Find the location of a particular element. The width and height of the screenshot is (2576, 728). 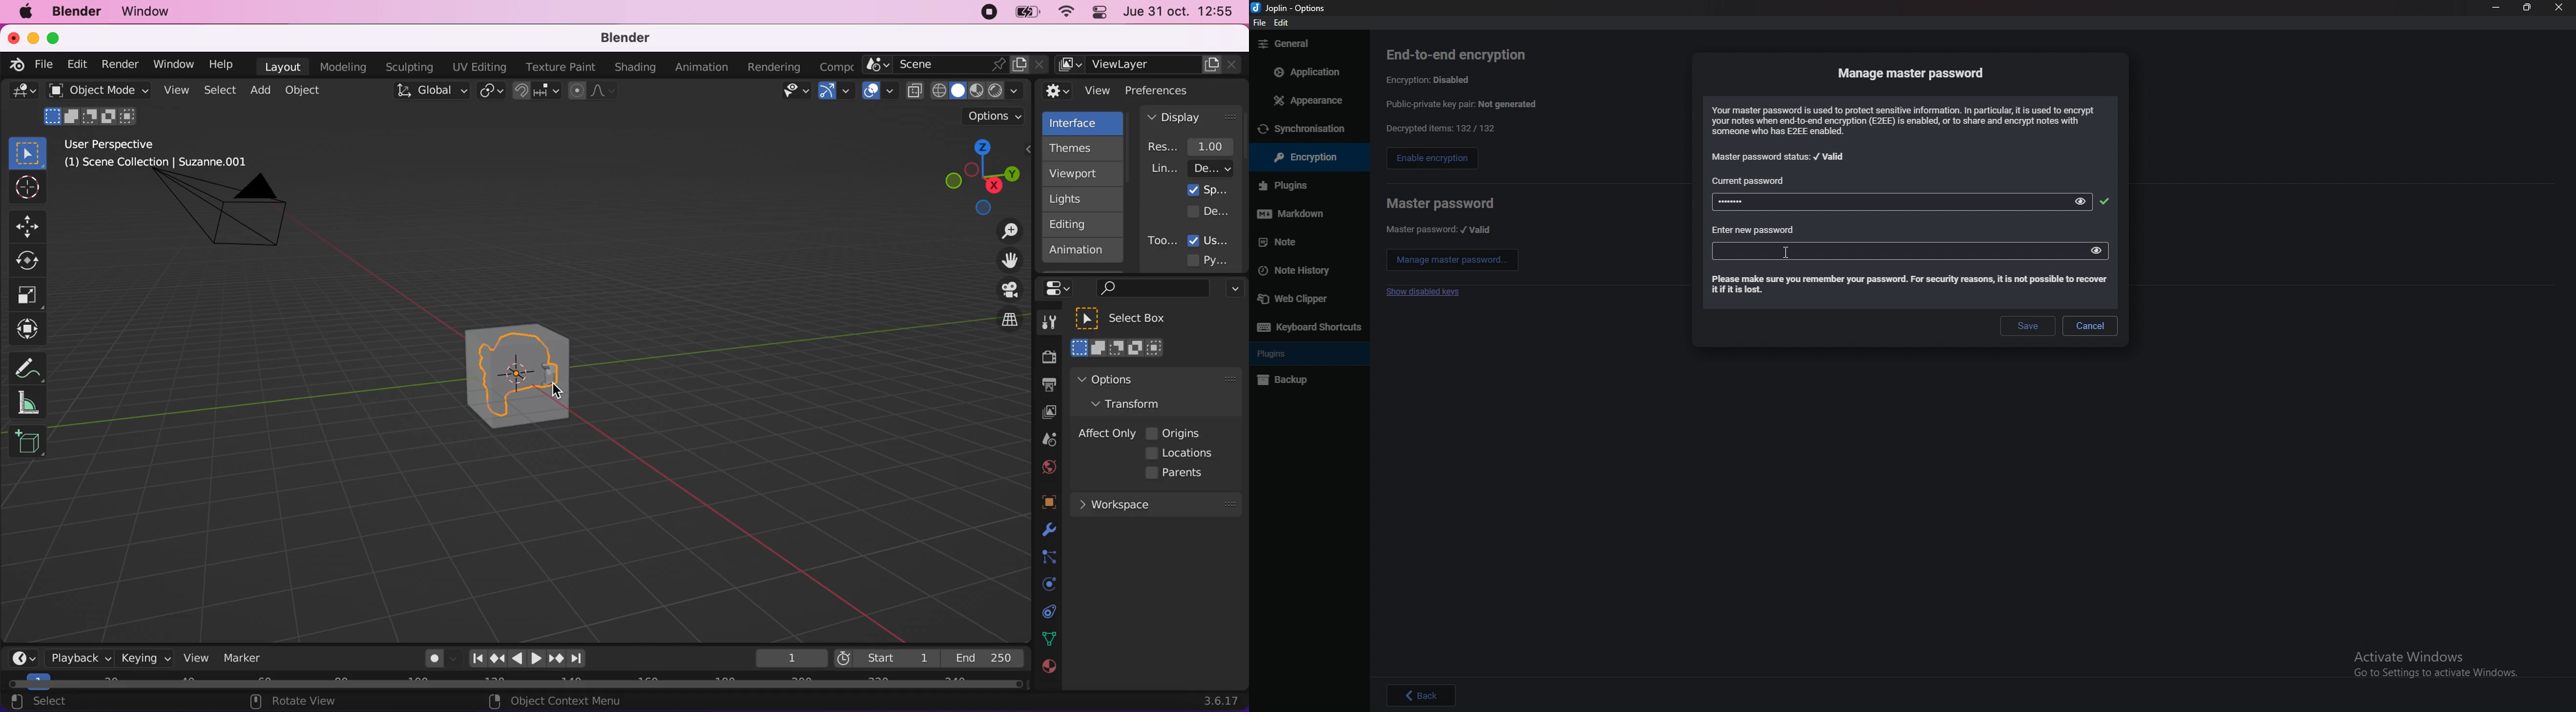

plugins is located at coordinates (1303, 185).